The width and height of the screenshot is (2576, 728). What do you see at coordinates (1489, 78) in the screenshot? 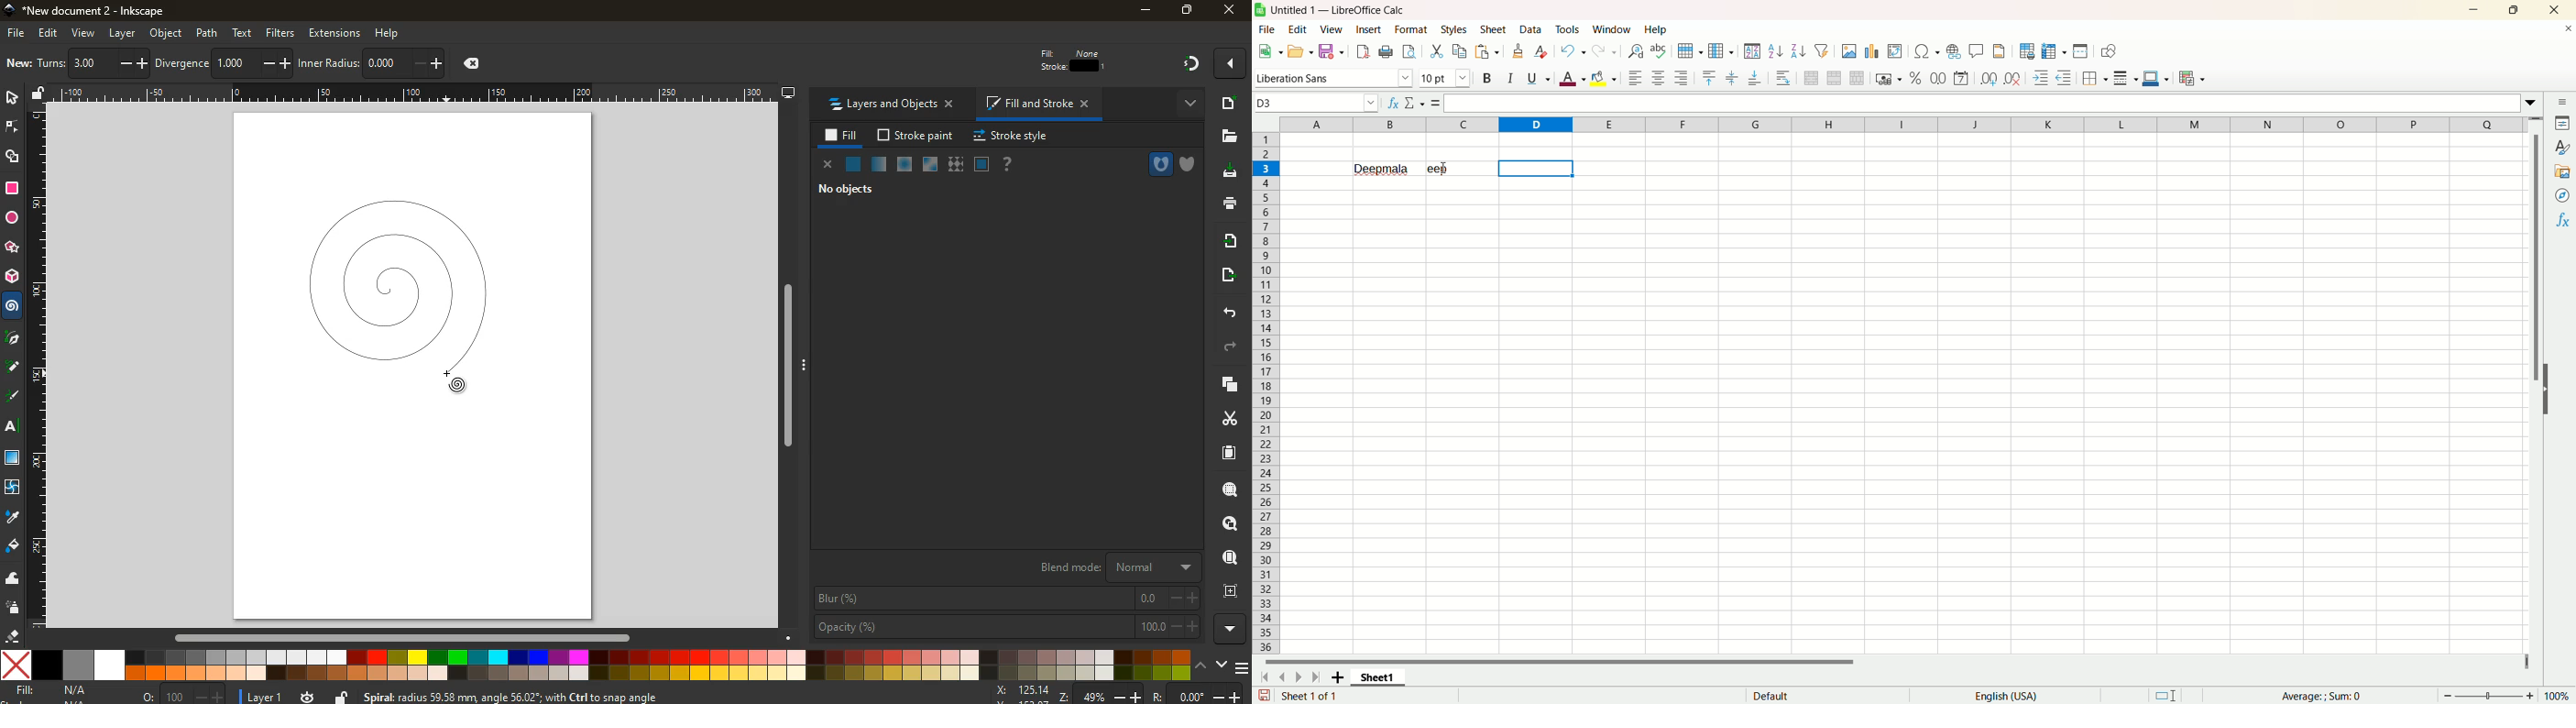
I see `Bold` at bounding box center [1489, 78].